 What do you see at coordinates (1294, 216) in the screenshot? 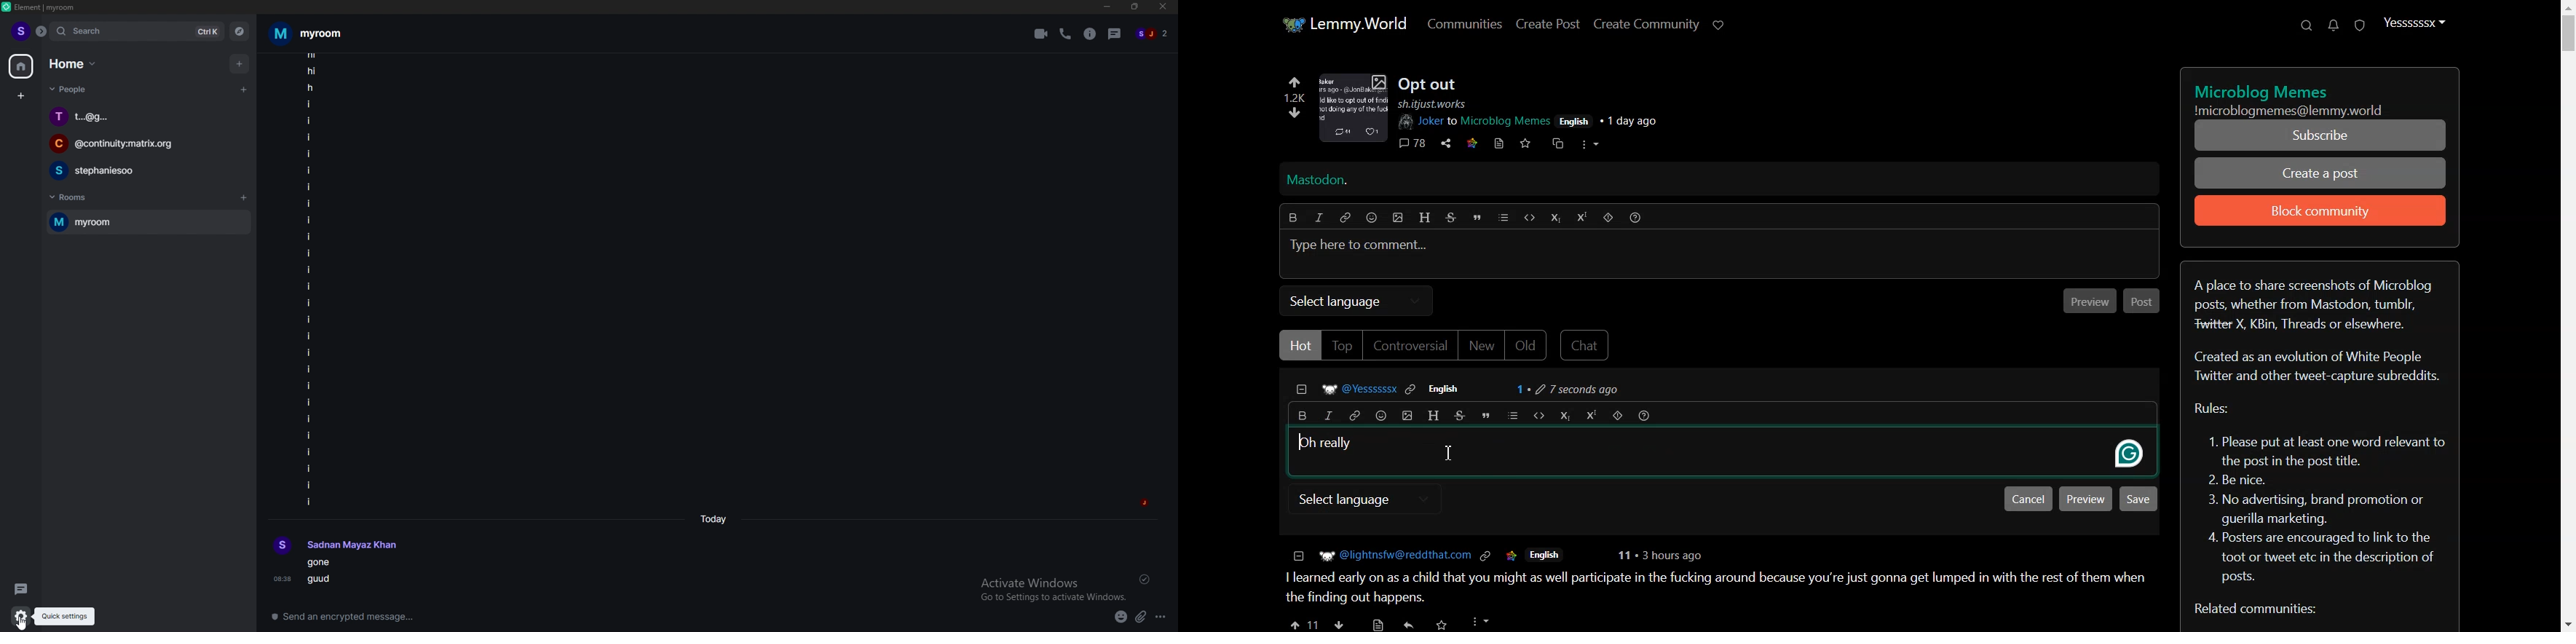
I see `Bold ` at bounding box center [1294, 216].